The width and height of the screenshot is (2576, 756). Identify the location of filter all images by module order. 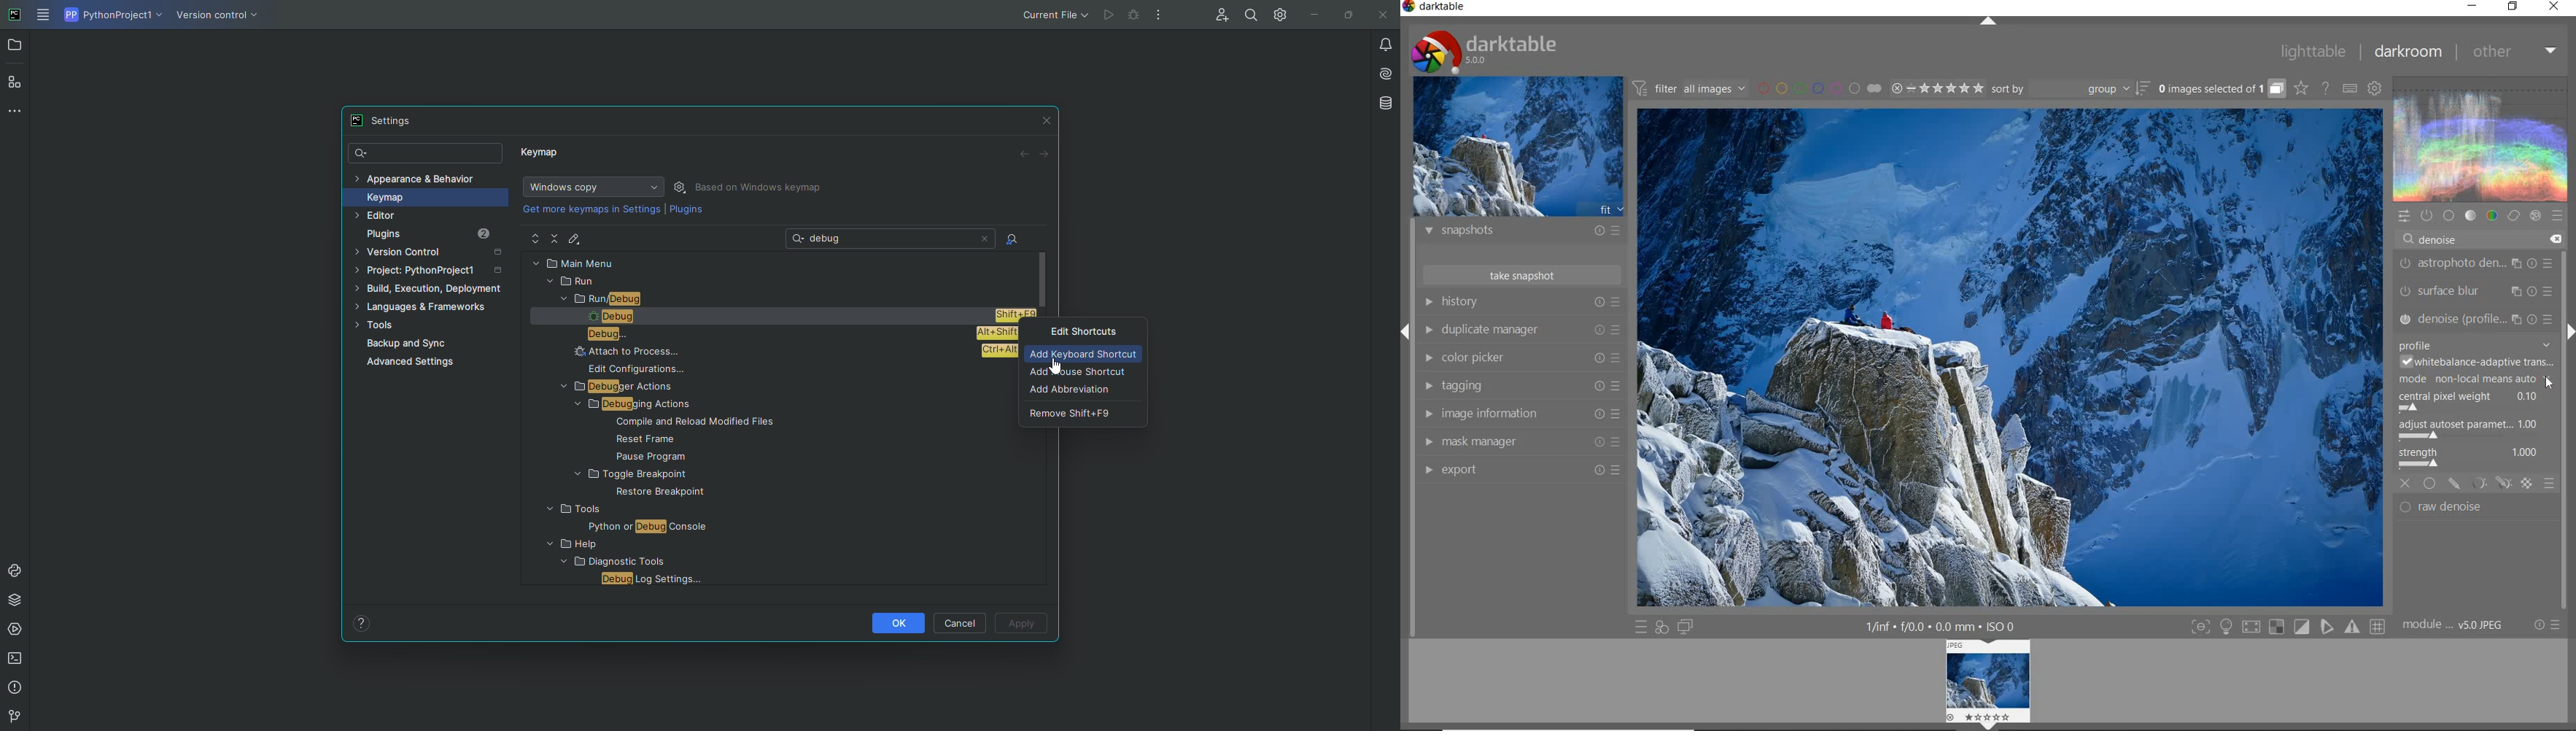
(1690, 88).